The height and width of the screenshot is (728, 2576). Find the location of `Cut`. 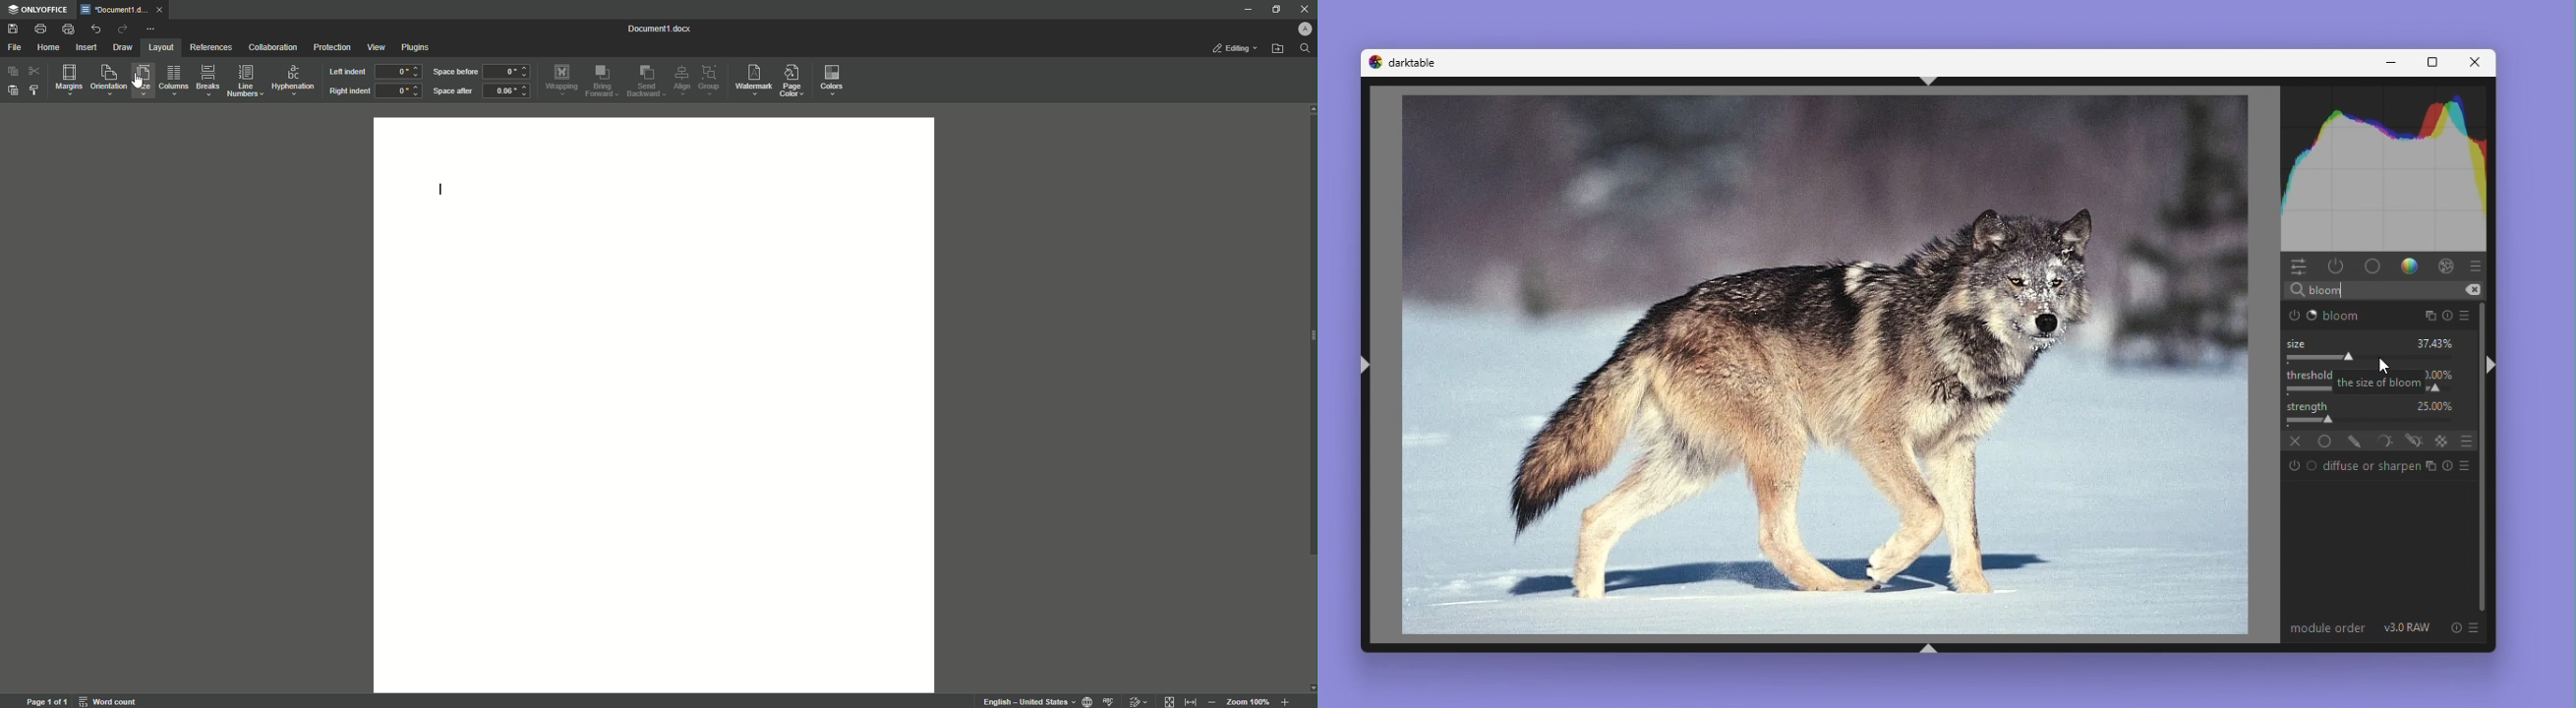

Cut is located at coordinates (35, 71).